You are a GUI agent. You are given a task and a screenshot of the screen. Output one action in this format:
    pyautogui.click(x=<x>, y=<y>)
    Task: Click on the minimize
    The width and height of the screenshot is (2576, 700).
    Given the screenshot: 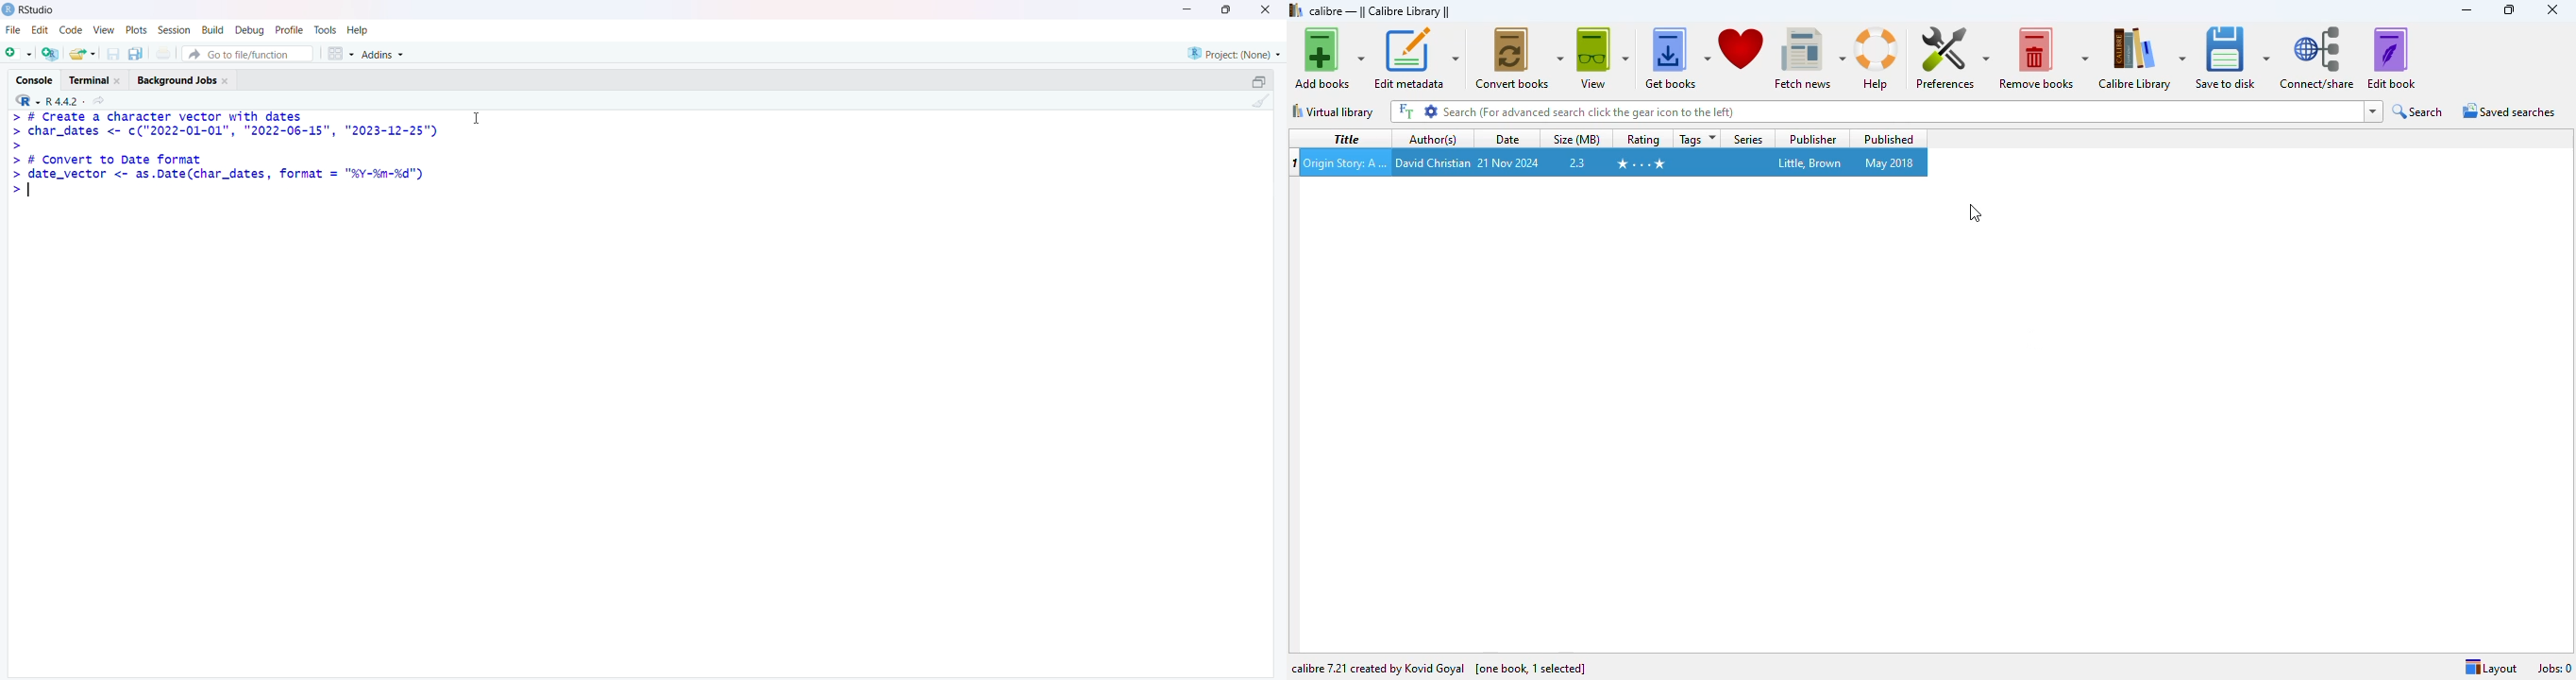 What is the action you would take?
    pyautogui.click(x=2467, y=9)
    